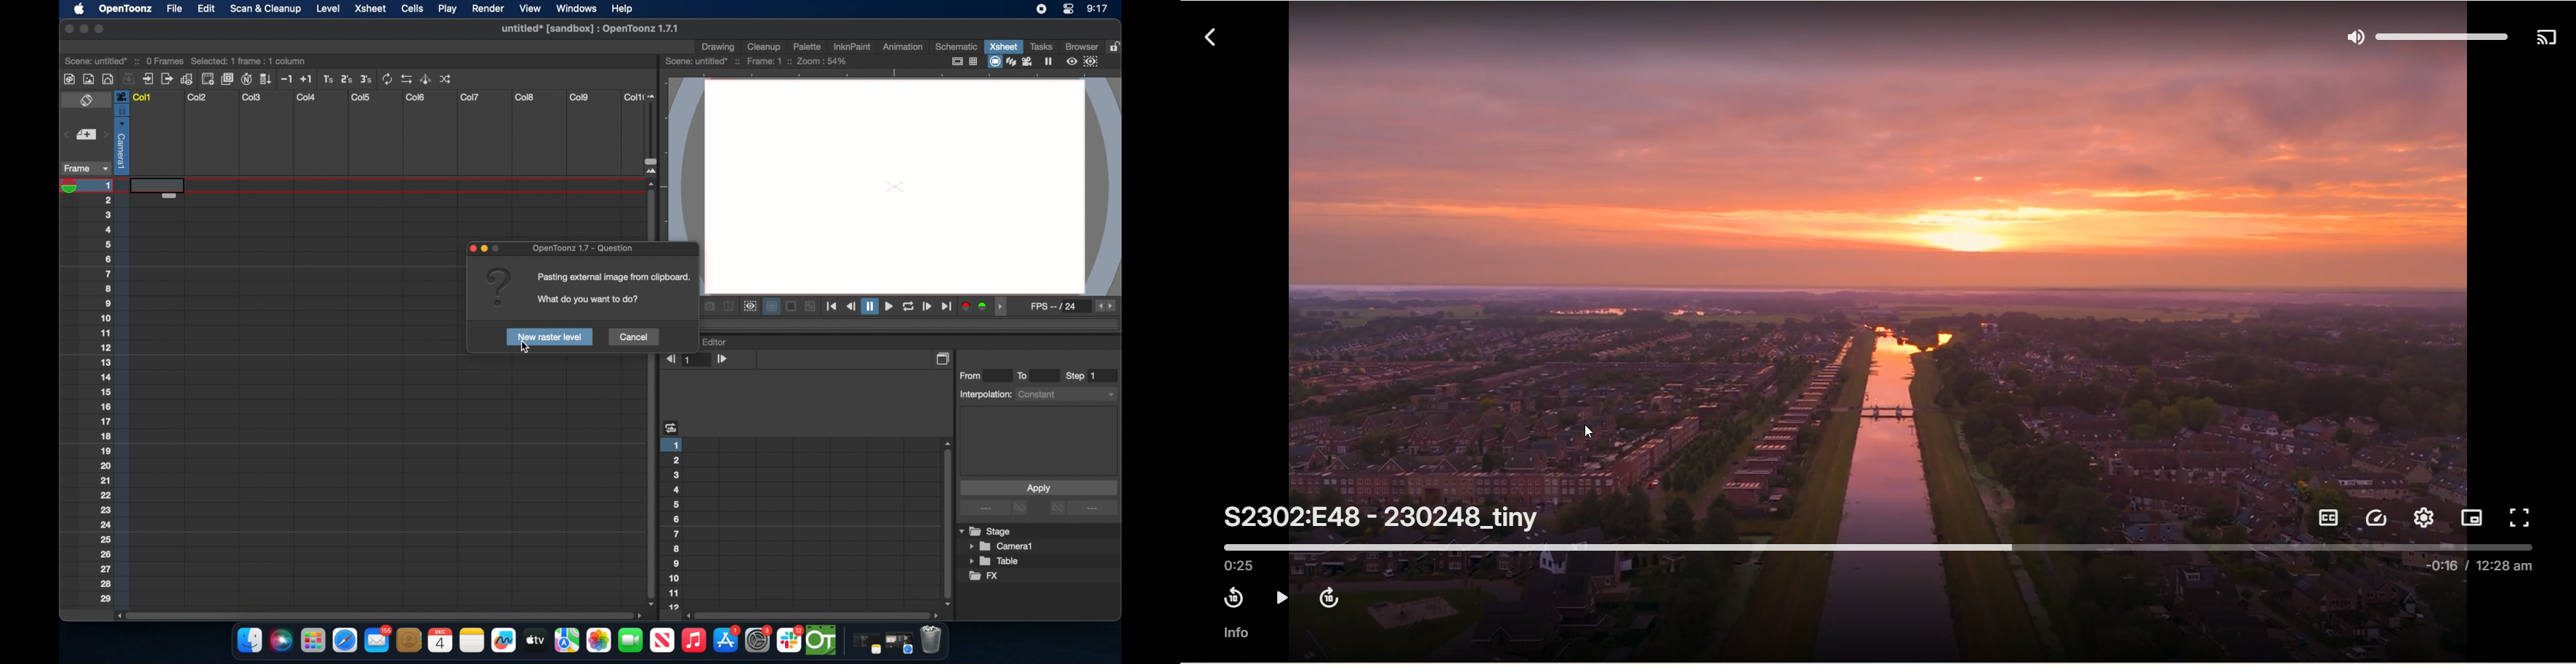  I want to click on rewind, so click(1229, 598).